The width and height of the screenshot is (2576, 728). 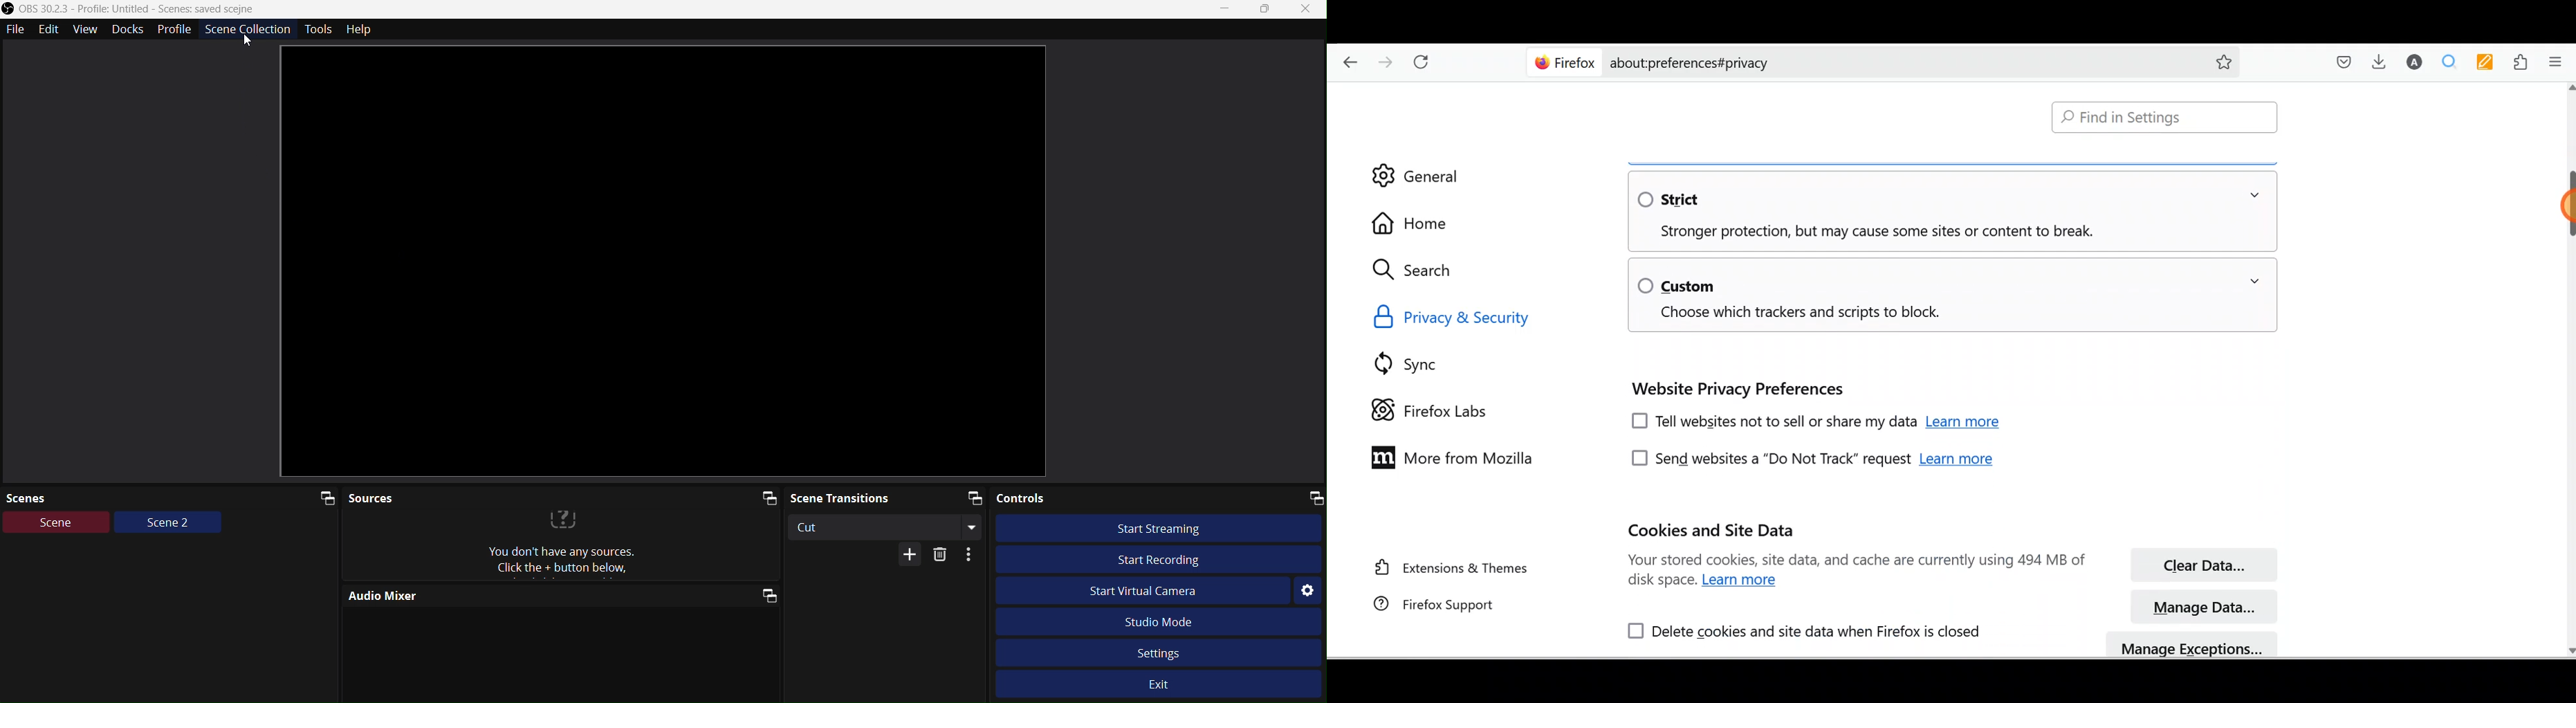 What do you see at coordinates (1662, 581) in the screenshot?
I see `disk space.` at bounding box center [1662, 581].